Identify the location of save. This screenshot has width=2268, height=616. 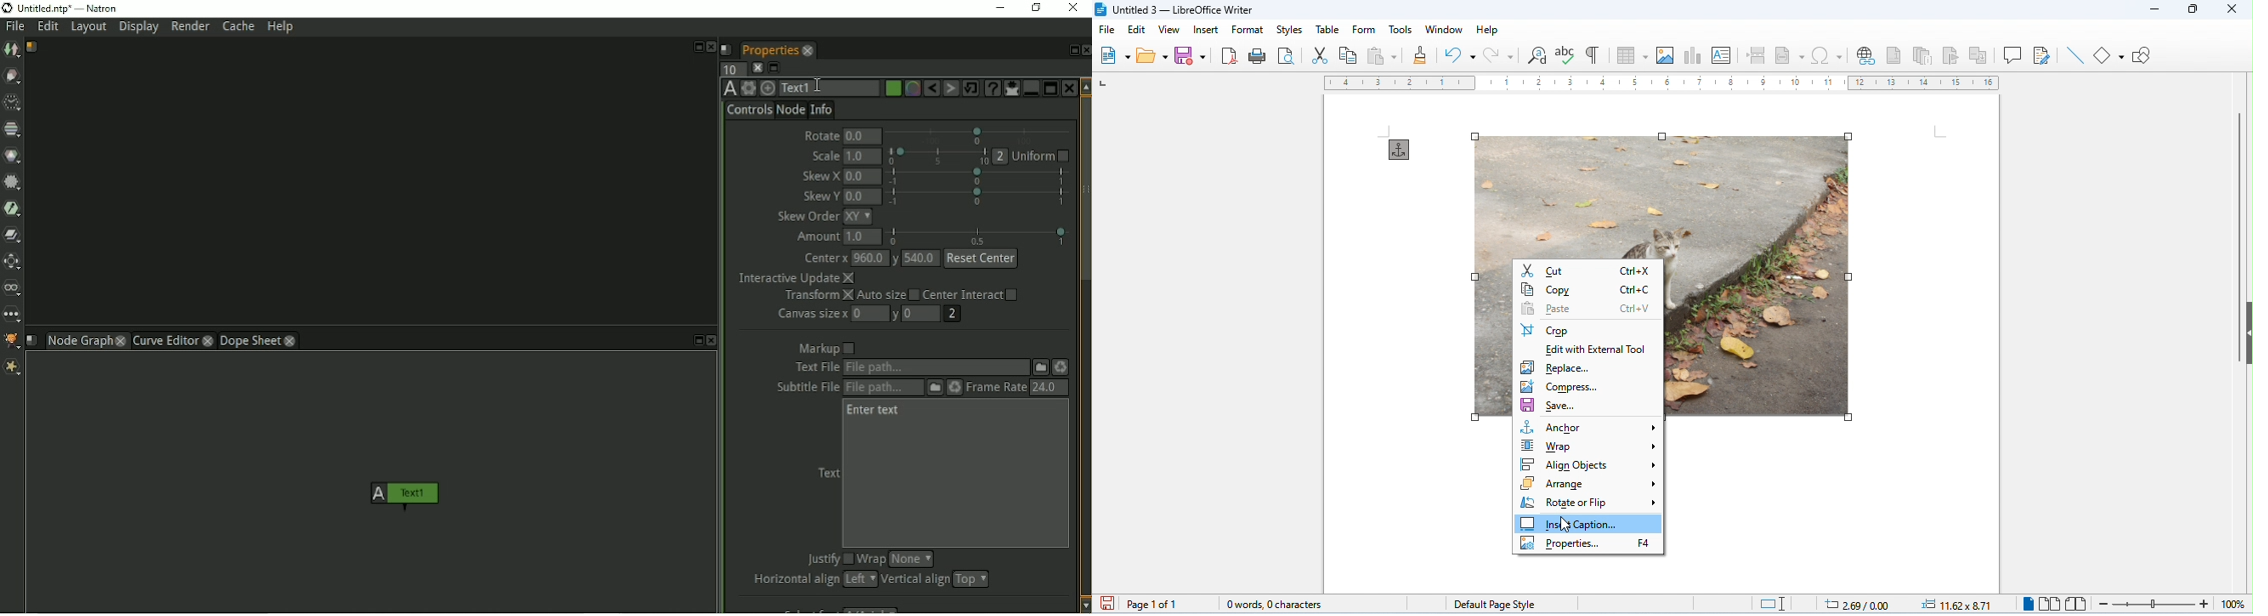
(1194, 55).